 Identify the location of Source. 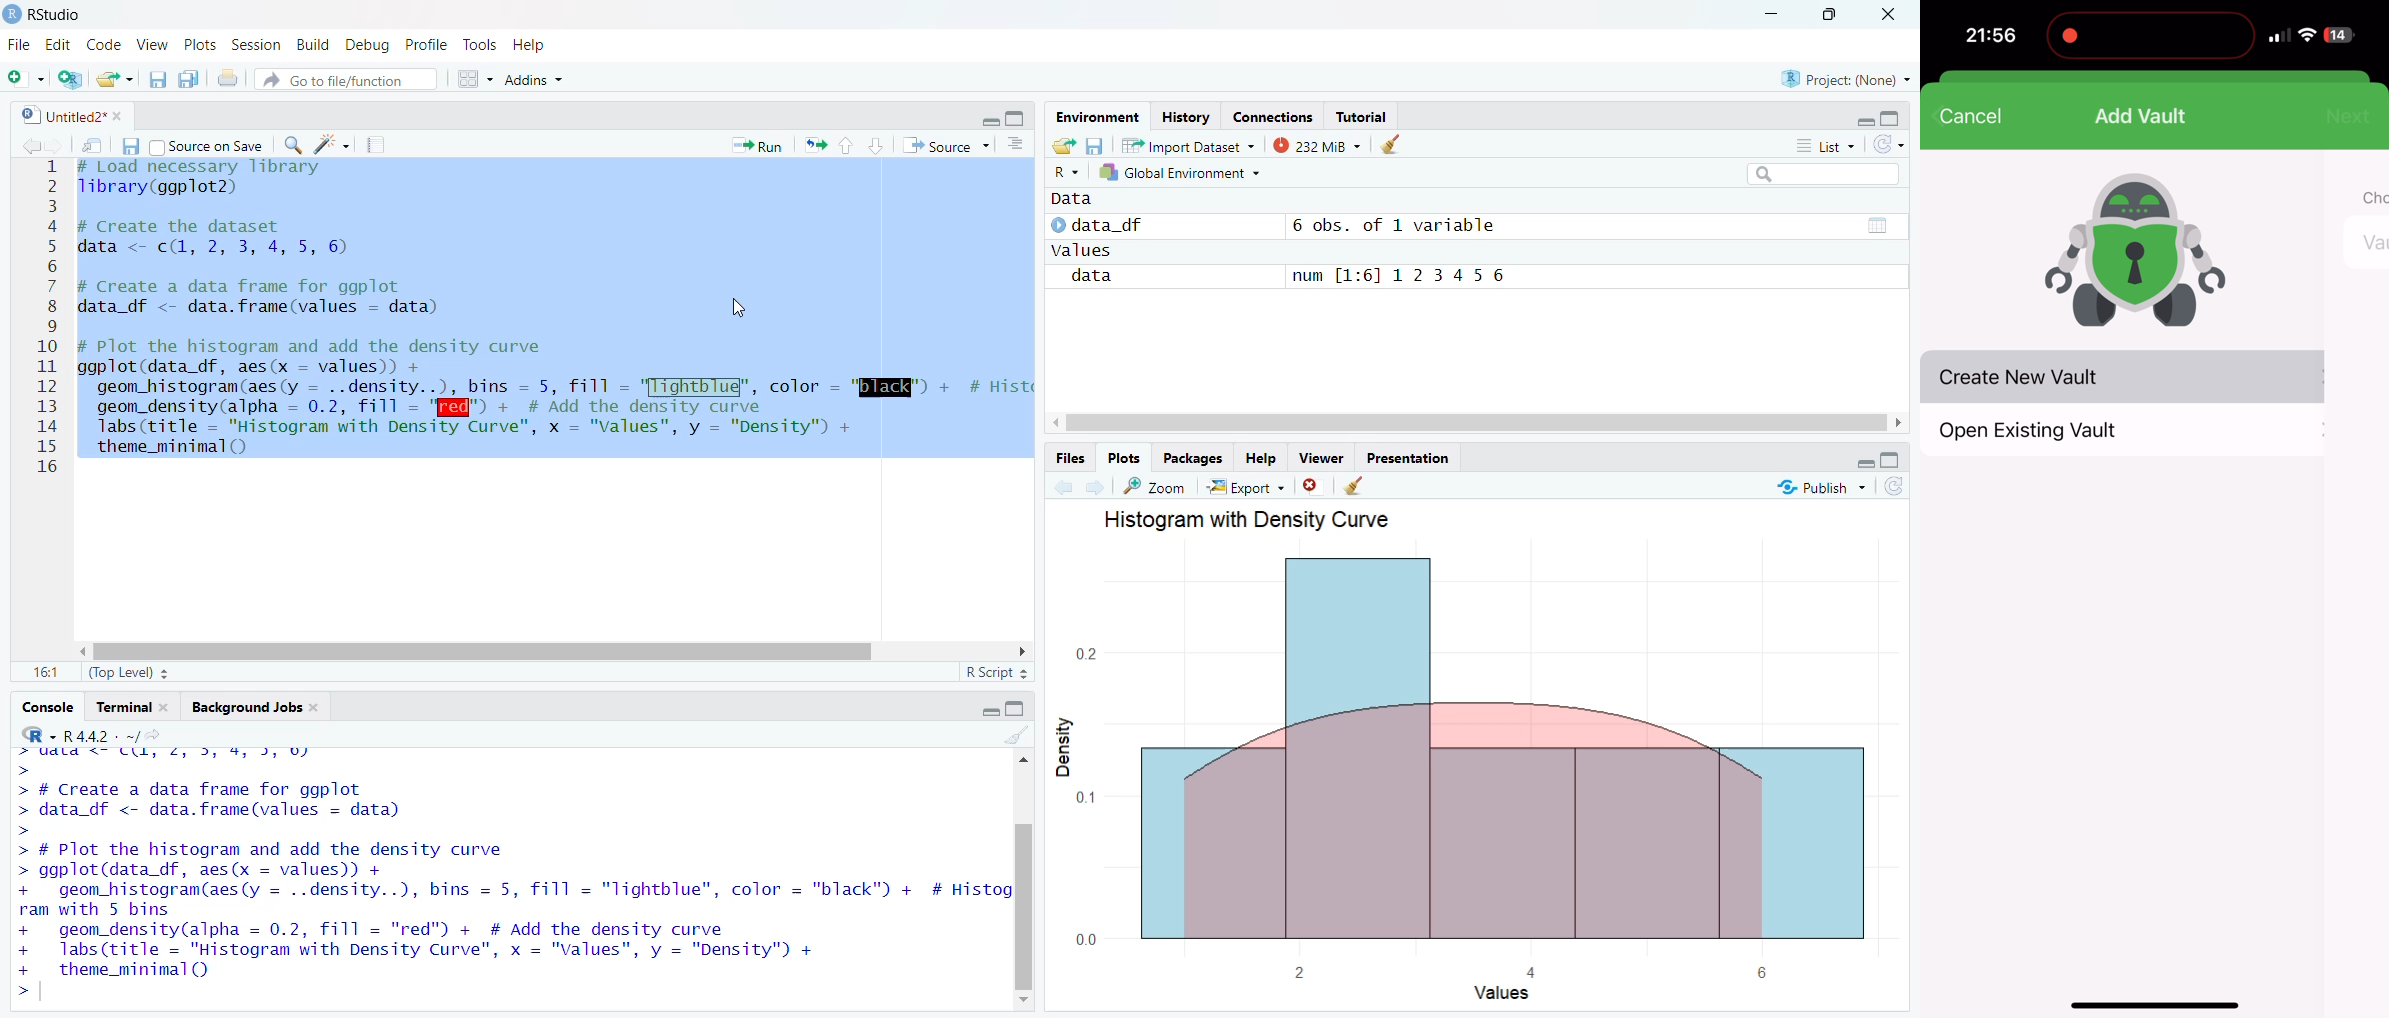
(946, 145).